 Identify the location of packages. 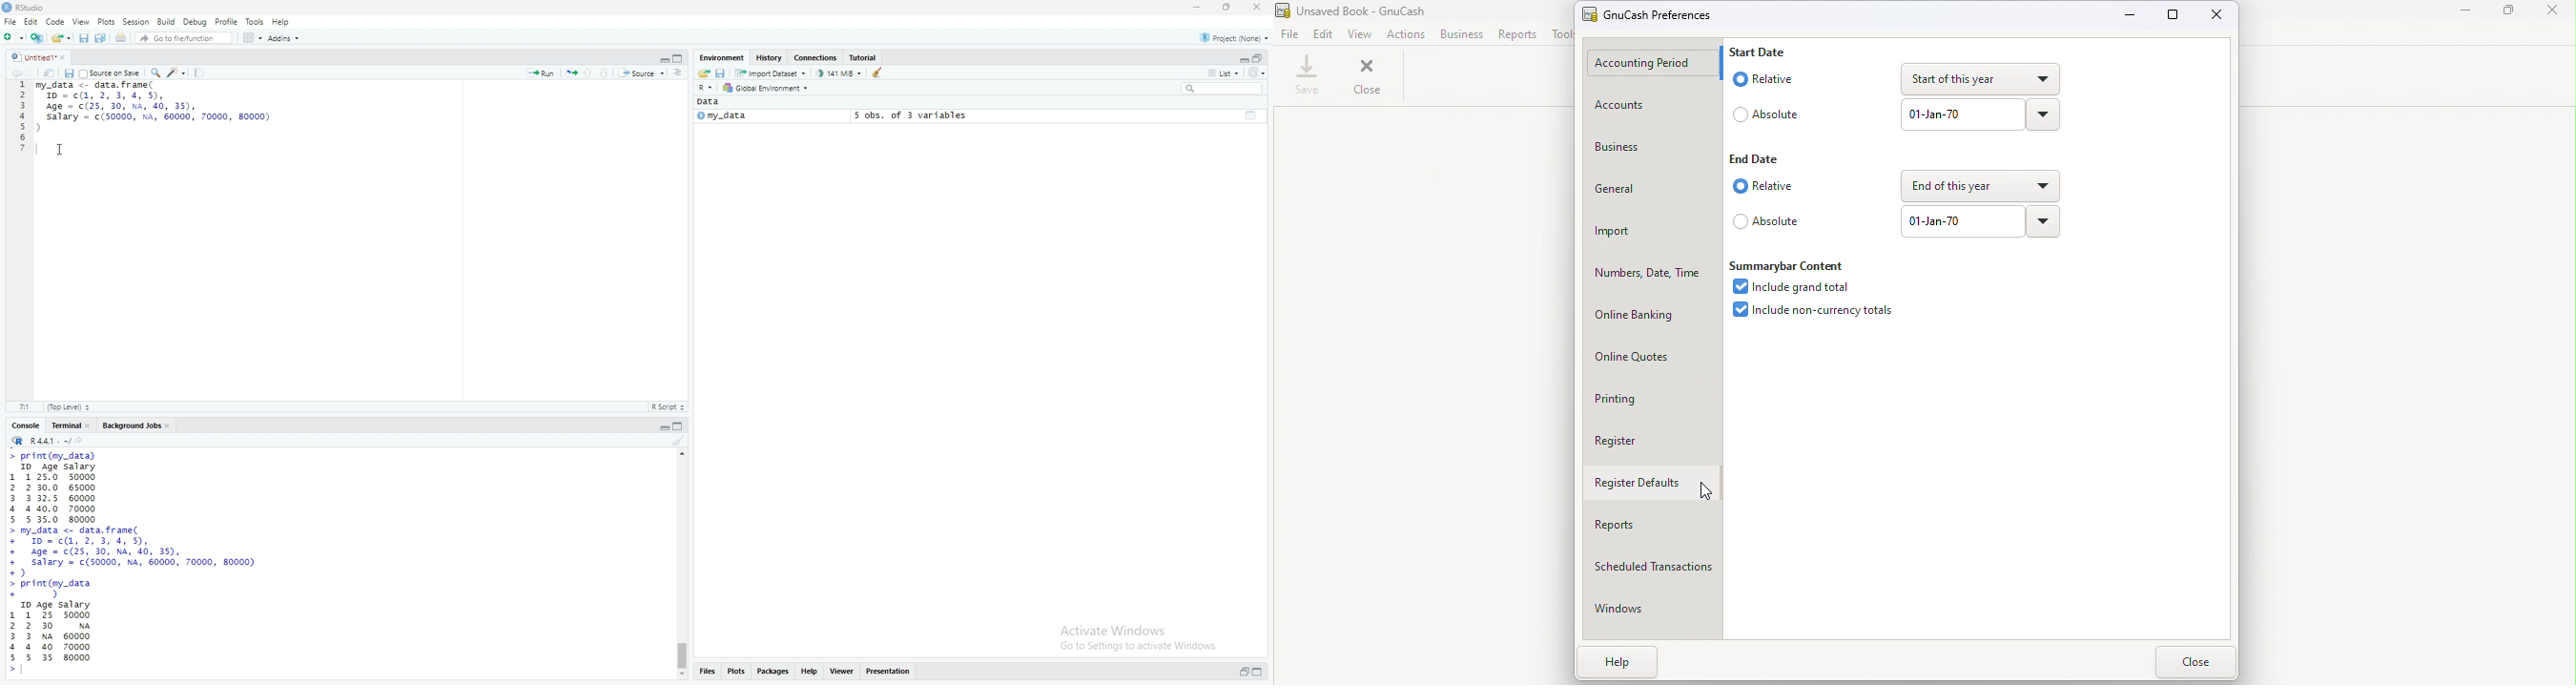
(774, 670).